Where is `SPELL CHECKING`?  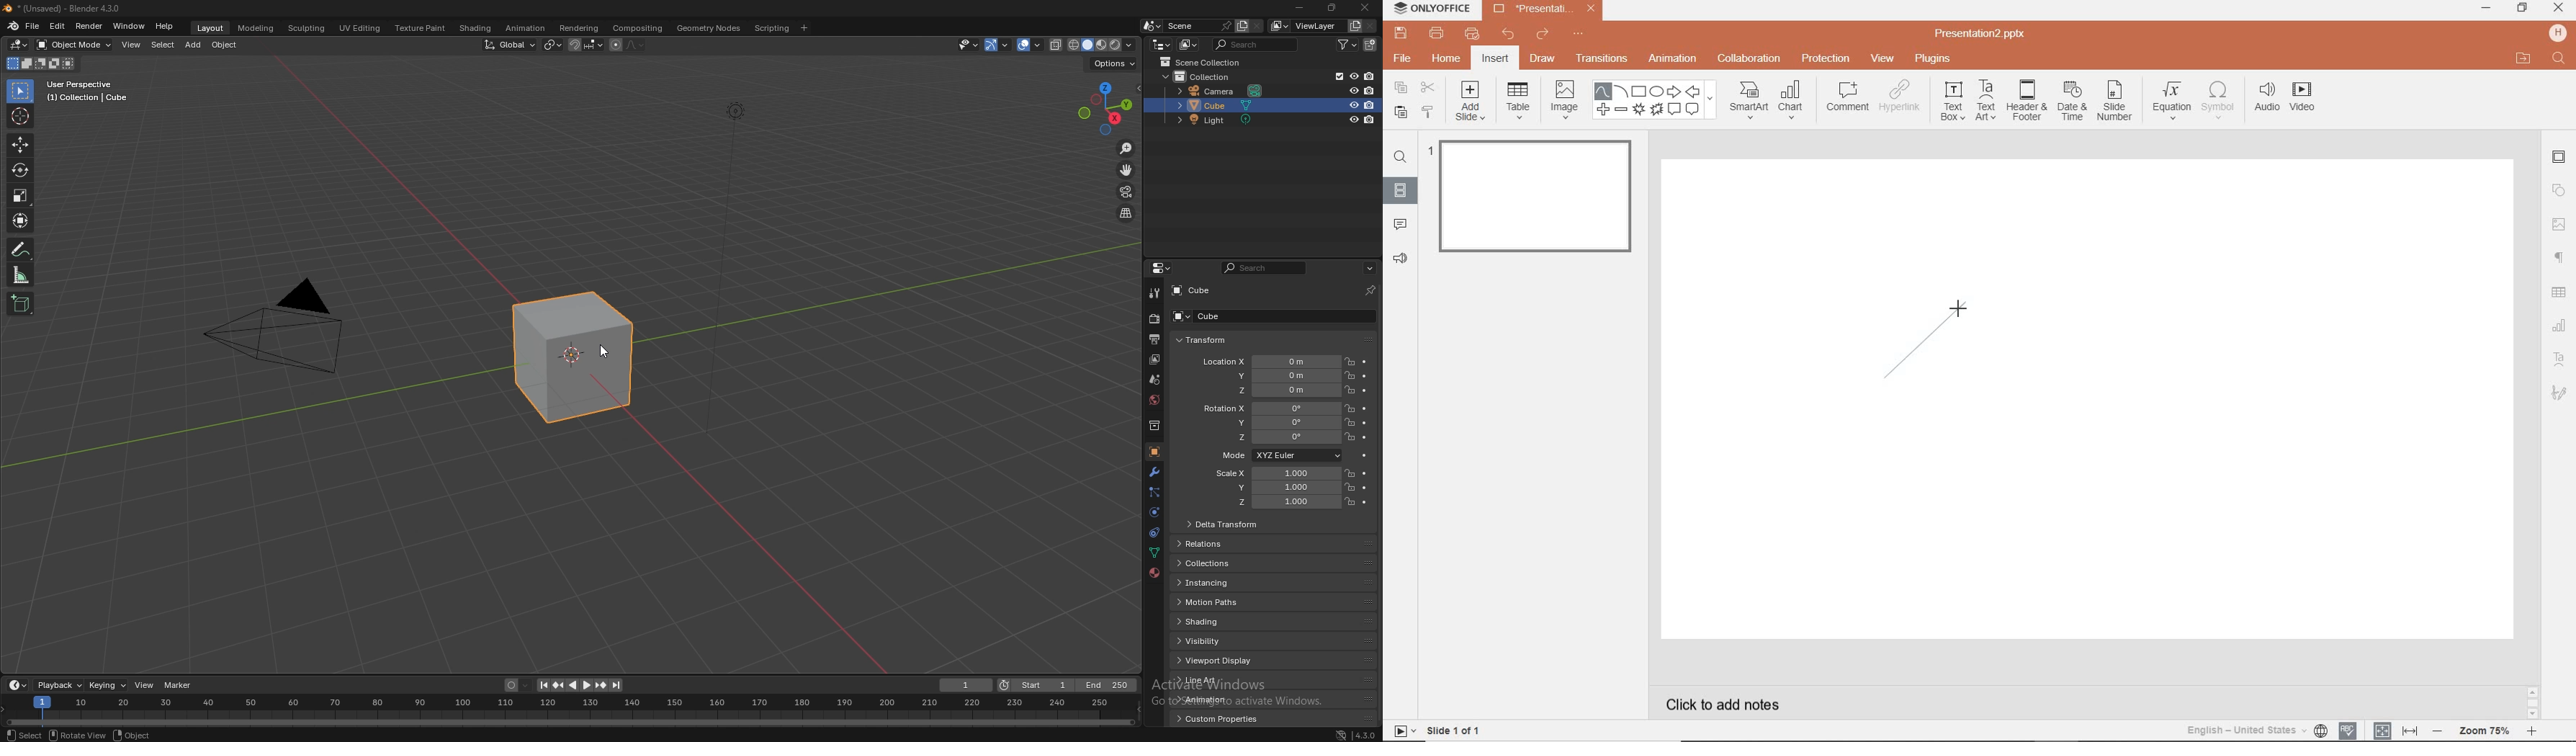
SPELL CHECKING is located at coordinates (2349, 729).